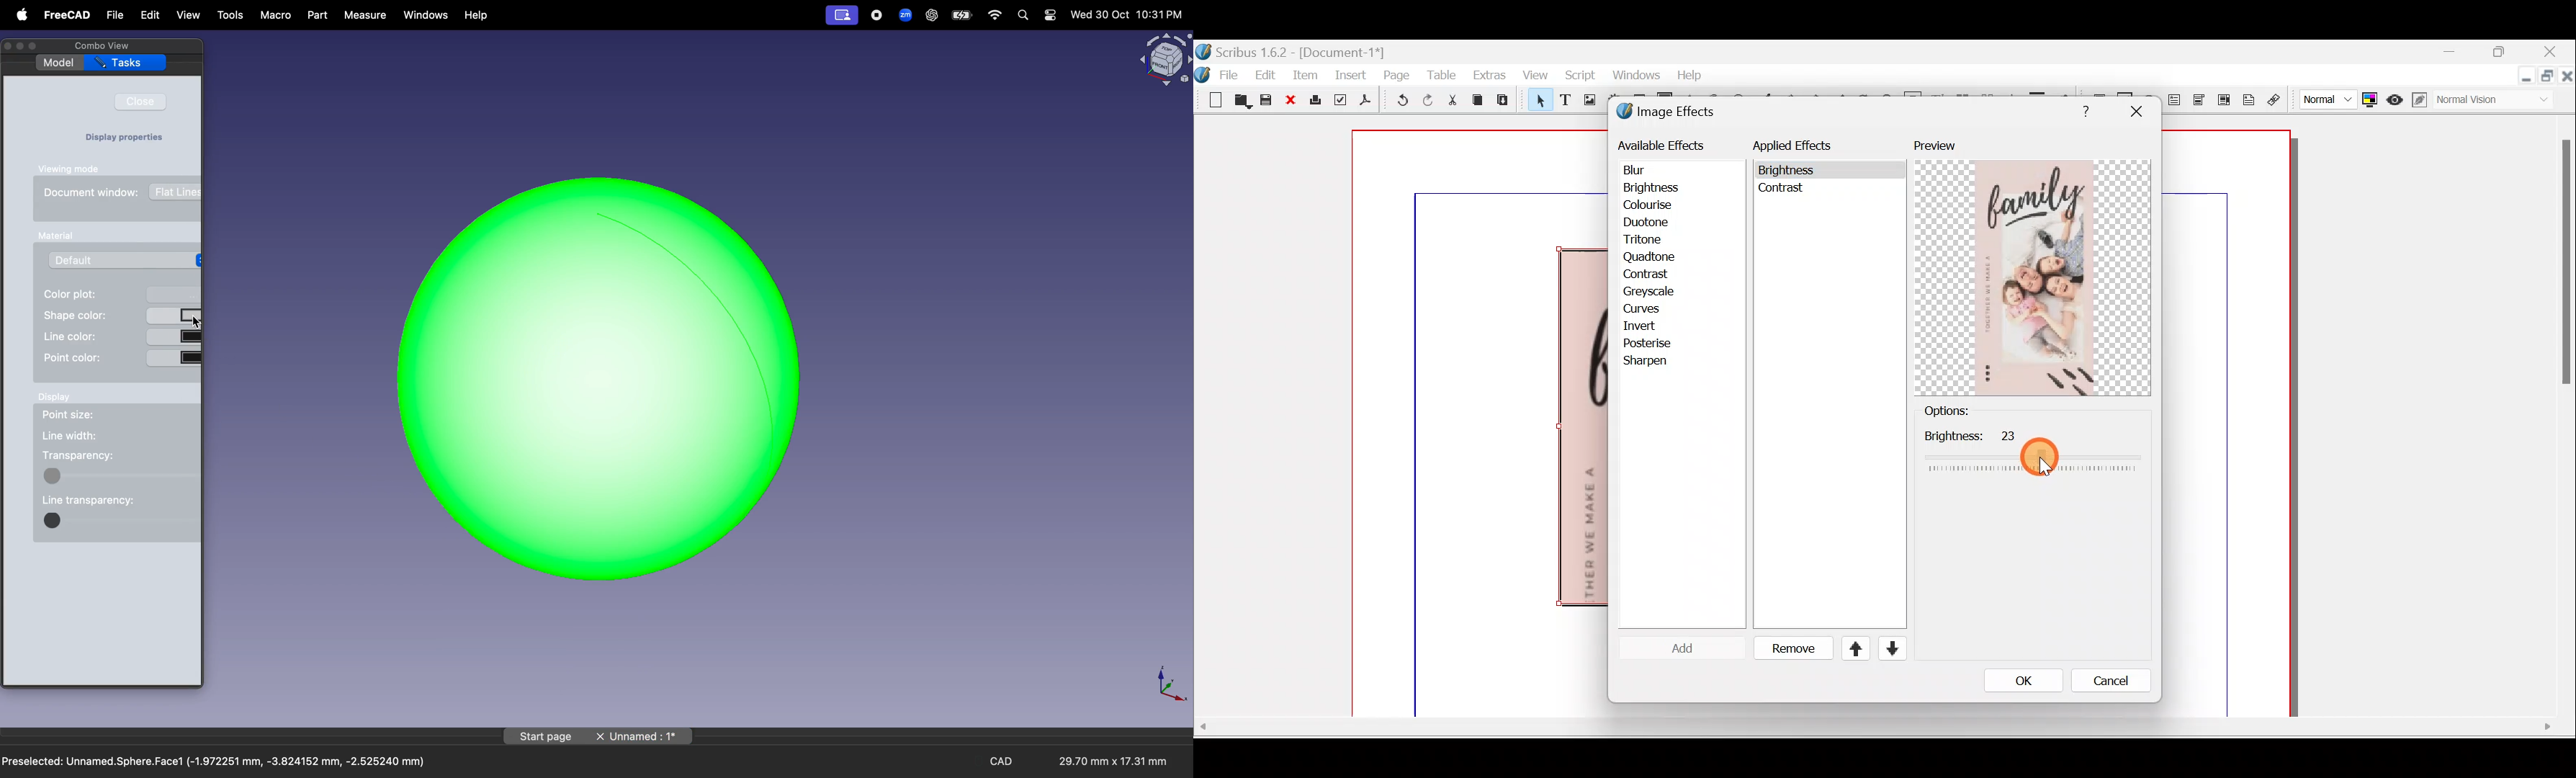  I want to click on cursor, so click(195, 322).